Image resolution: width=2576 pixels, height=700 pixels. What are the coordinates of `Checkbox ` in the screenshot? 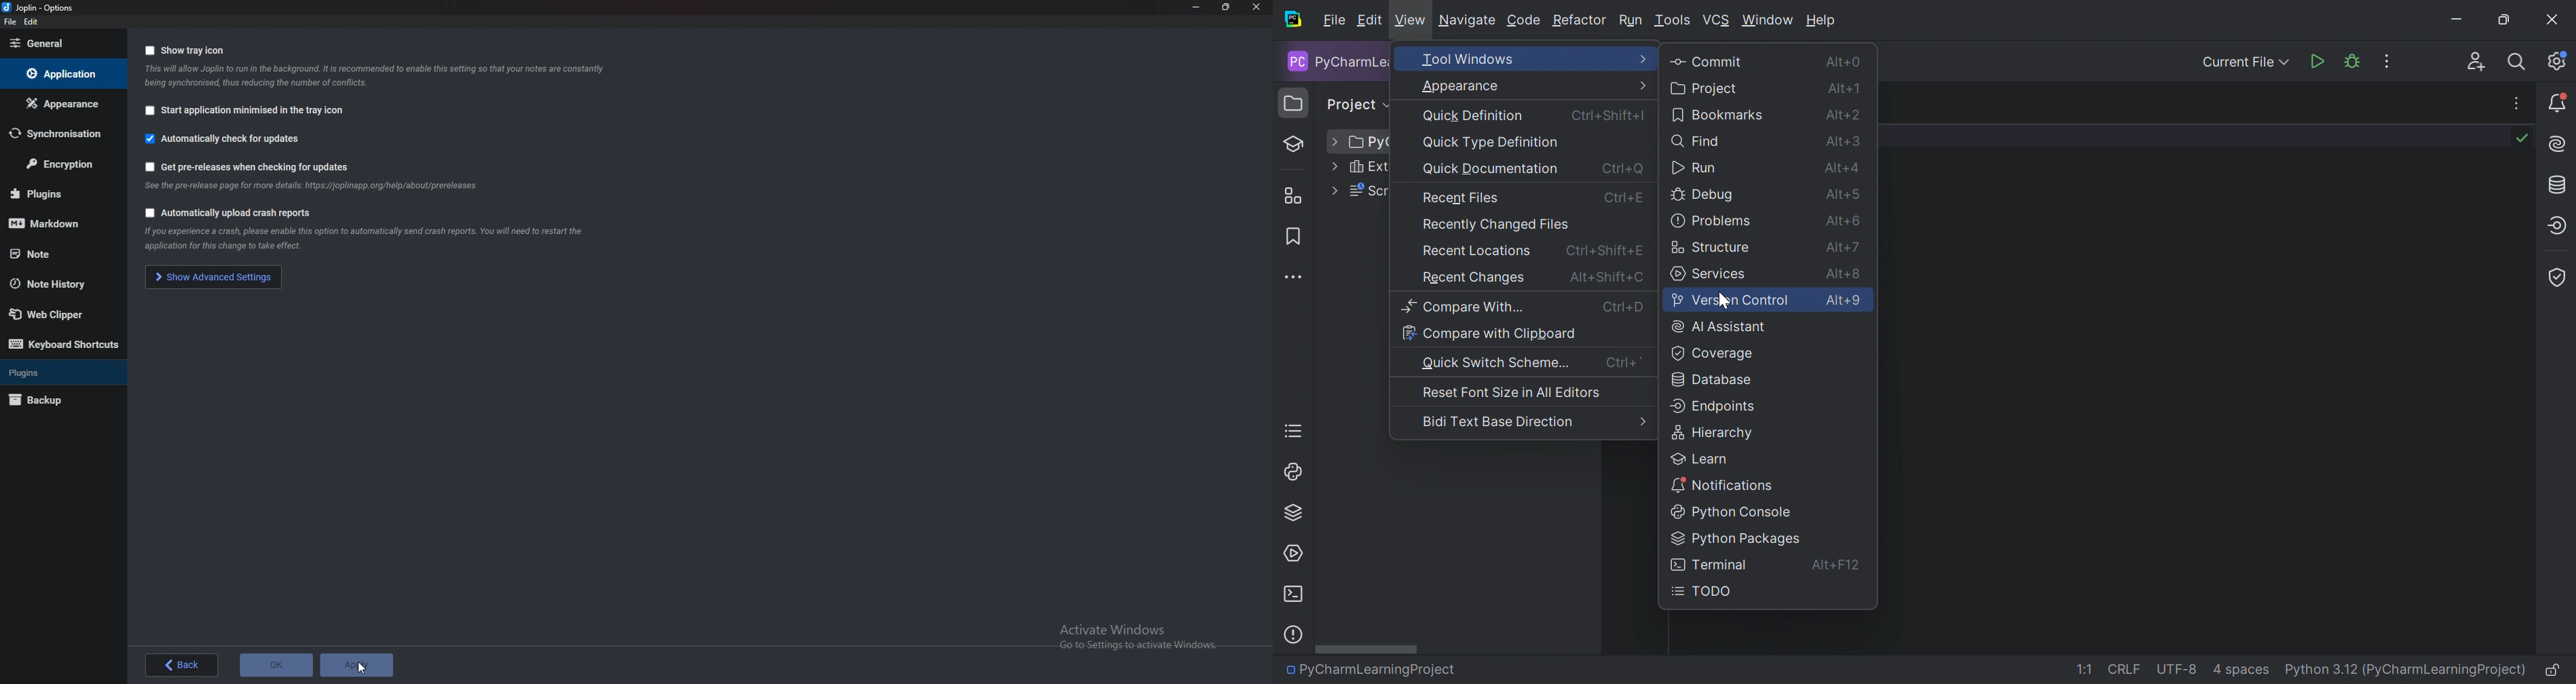 It's located at (149, 51).